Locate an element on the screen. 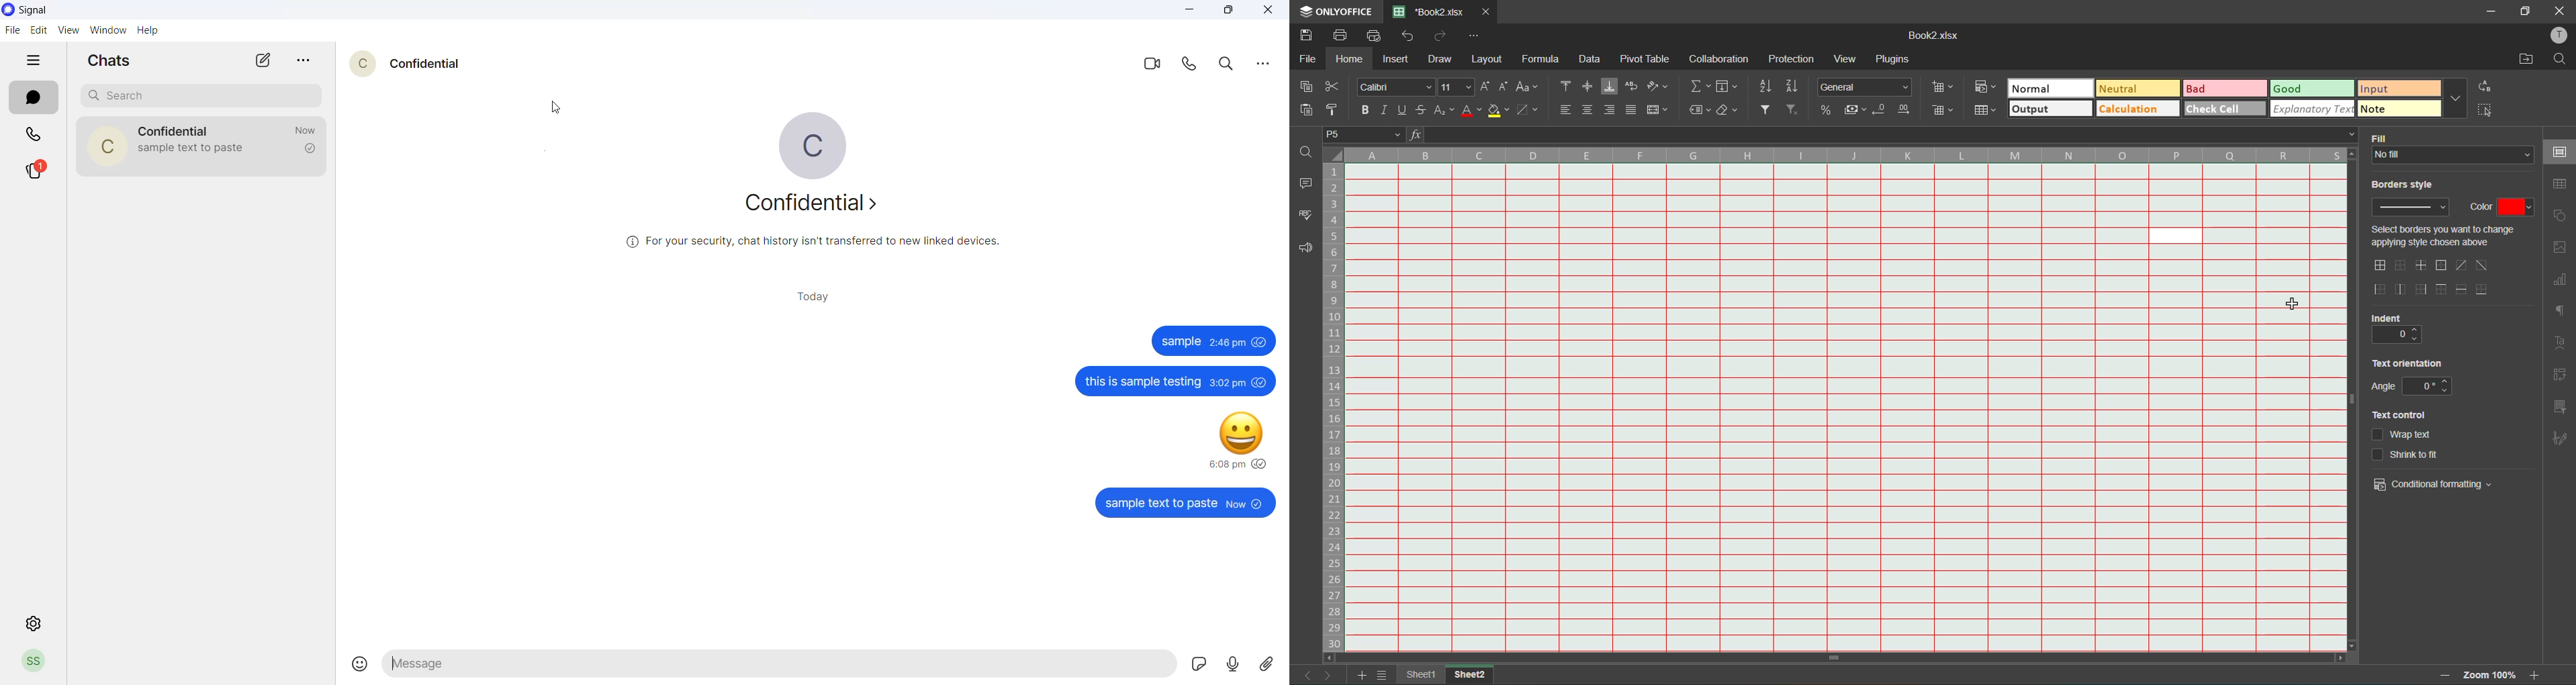  sticker is located at coordinates (1199, 663).